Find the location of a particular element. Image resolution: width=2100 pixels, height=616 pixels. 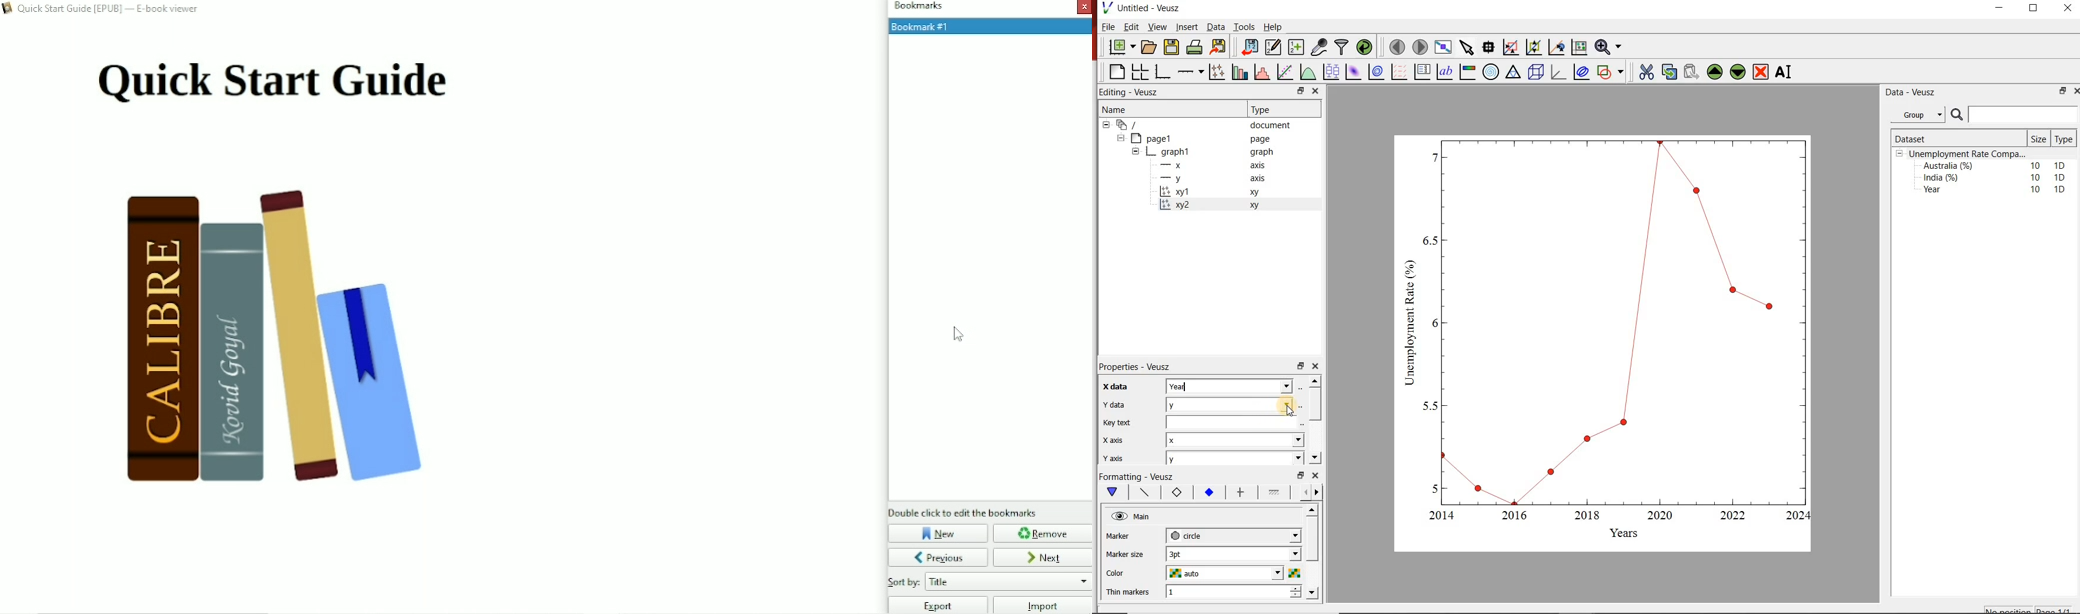

base graphs is located at coordinates (1163, 72).